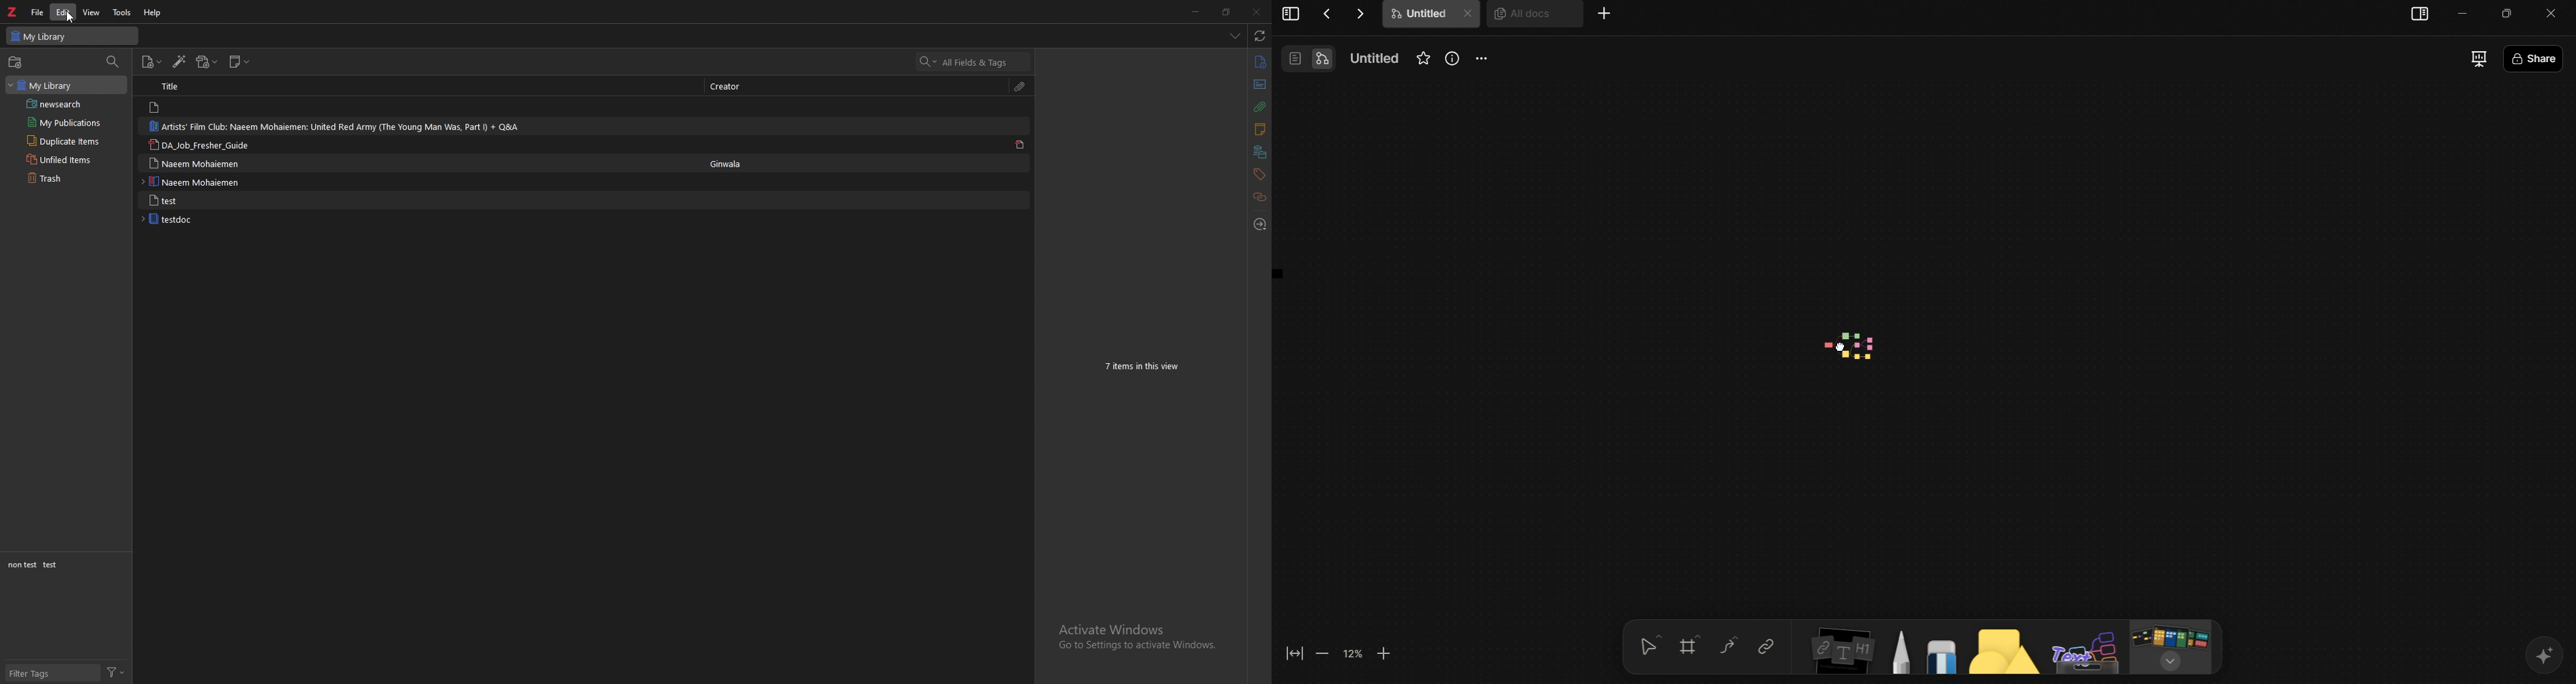 The height and width of the screenshot is (700, 2576). I want to click on duplicate items, so click(70, 141).